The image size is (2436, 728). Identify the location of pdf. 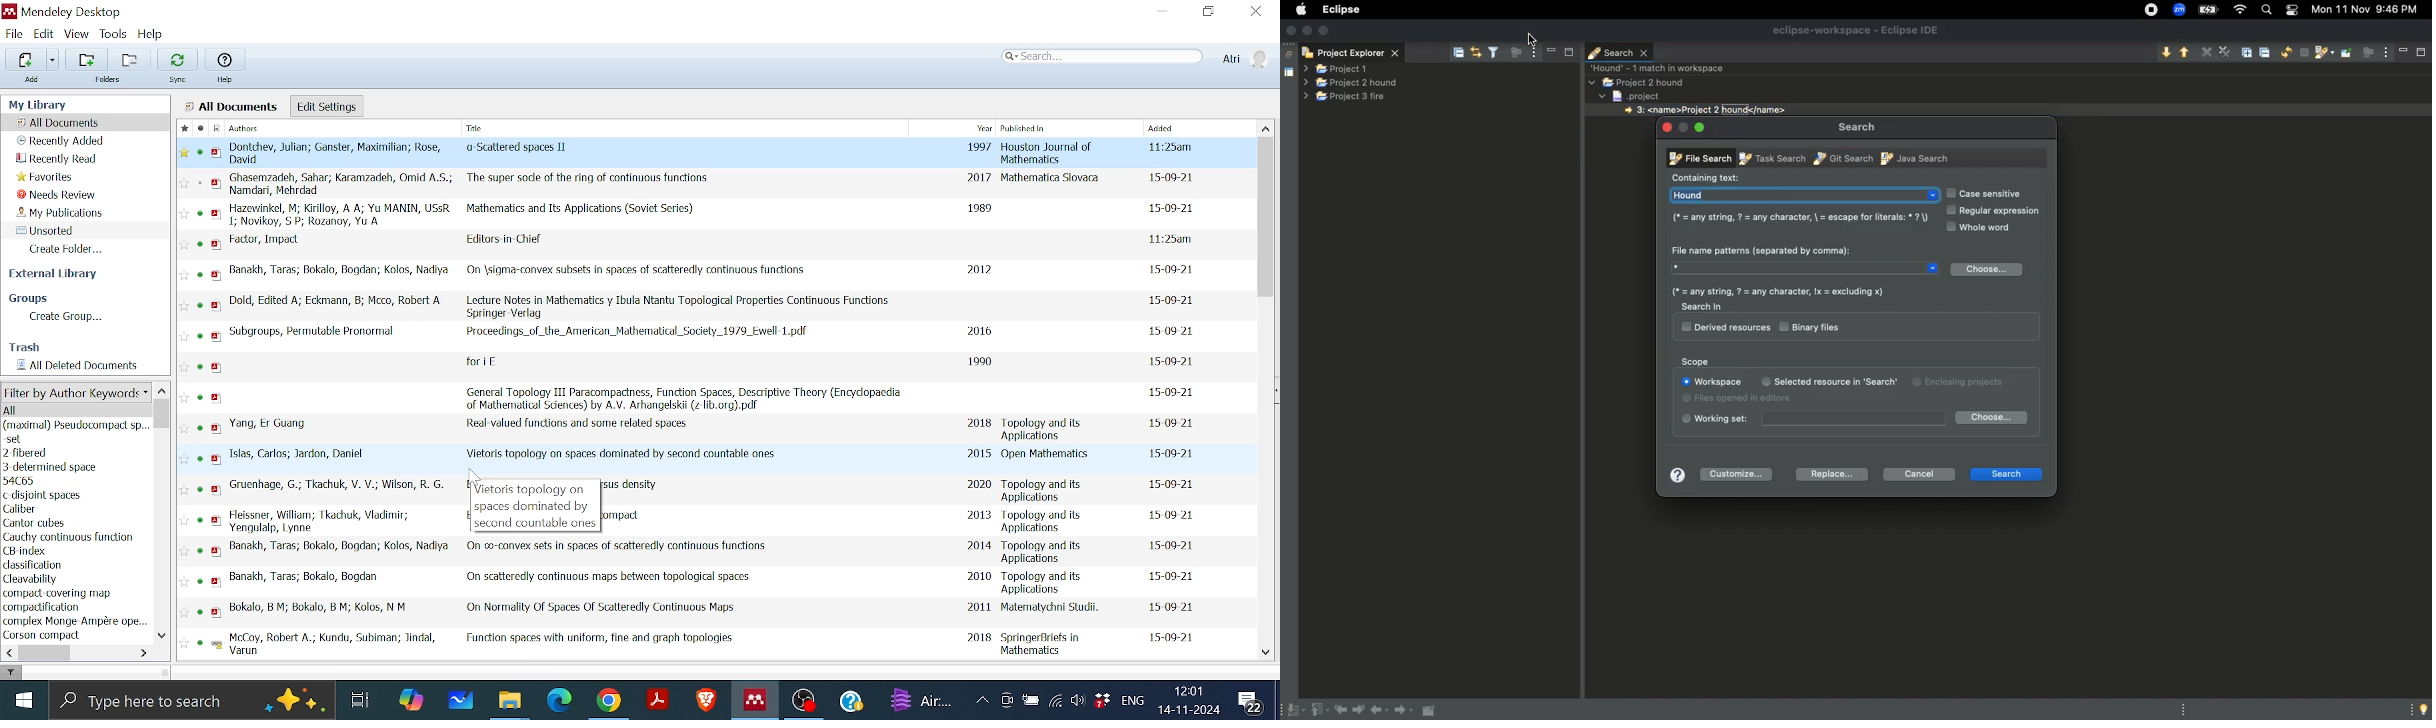
(215, 398).